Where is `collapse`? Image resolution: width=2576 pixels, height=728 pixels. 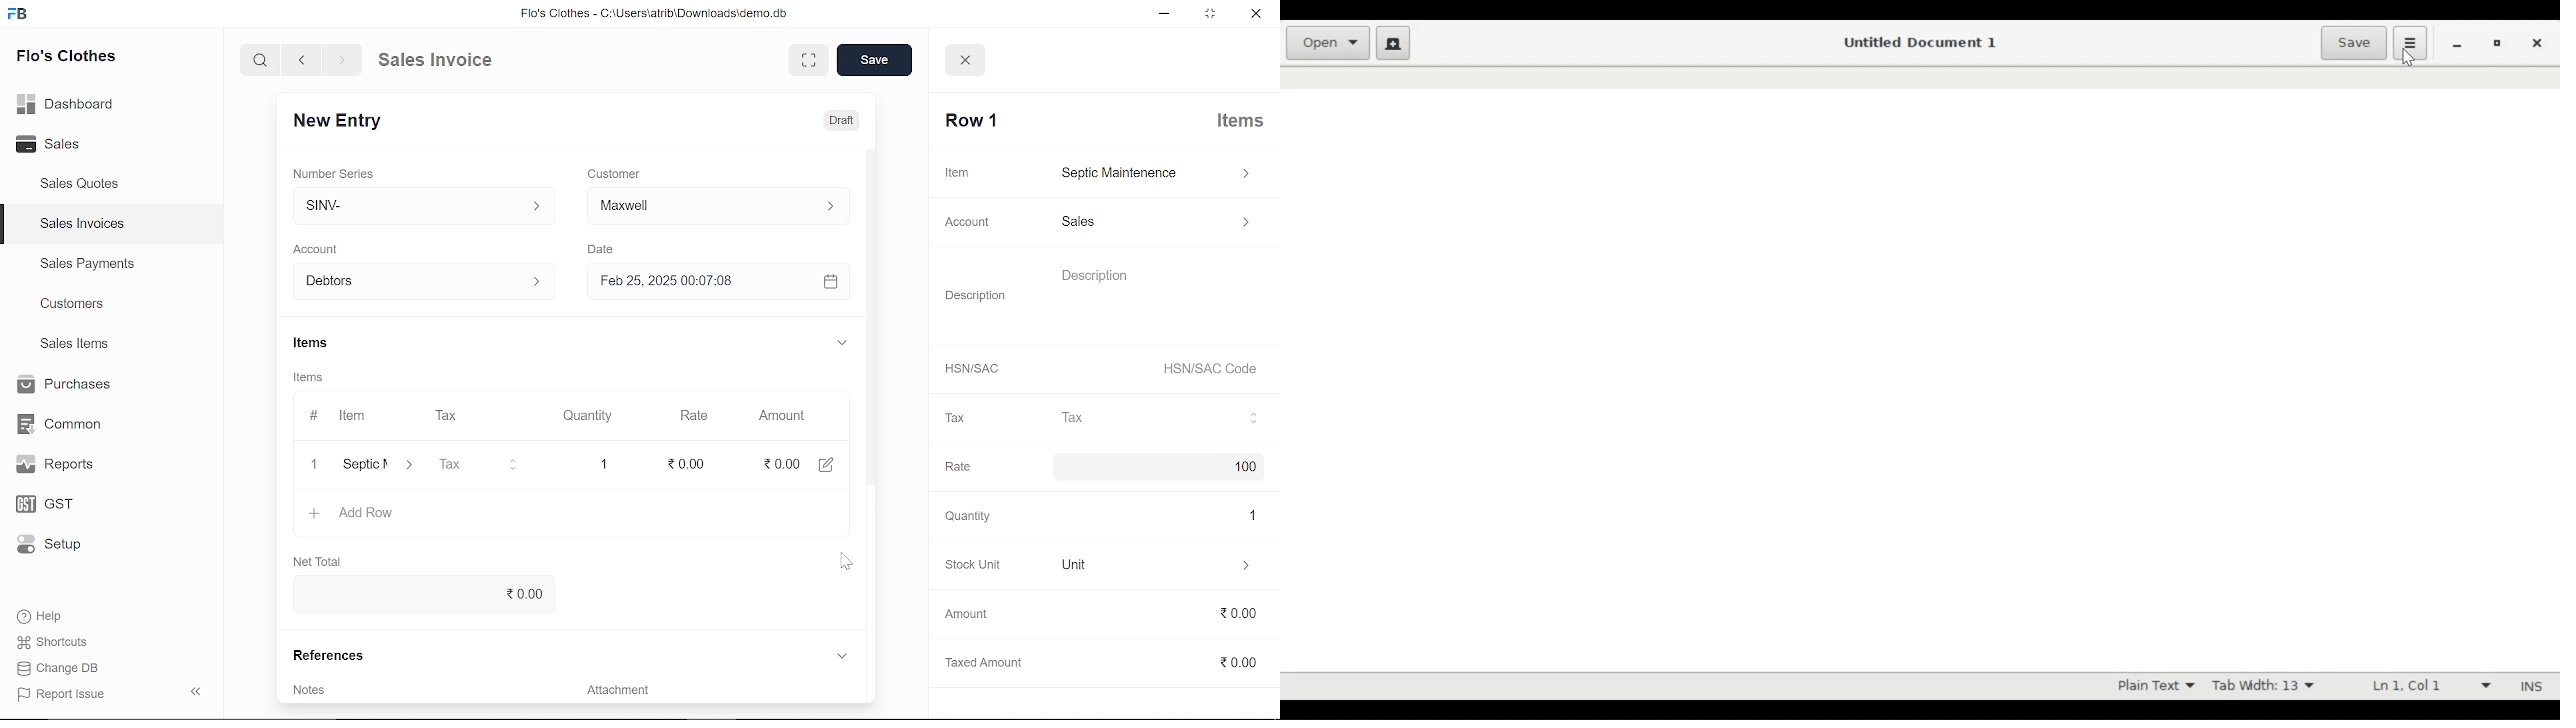 collapse is located at coordinates (198, 693).